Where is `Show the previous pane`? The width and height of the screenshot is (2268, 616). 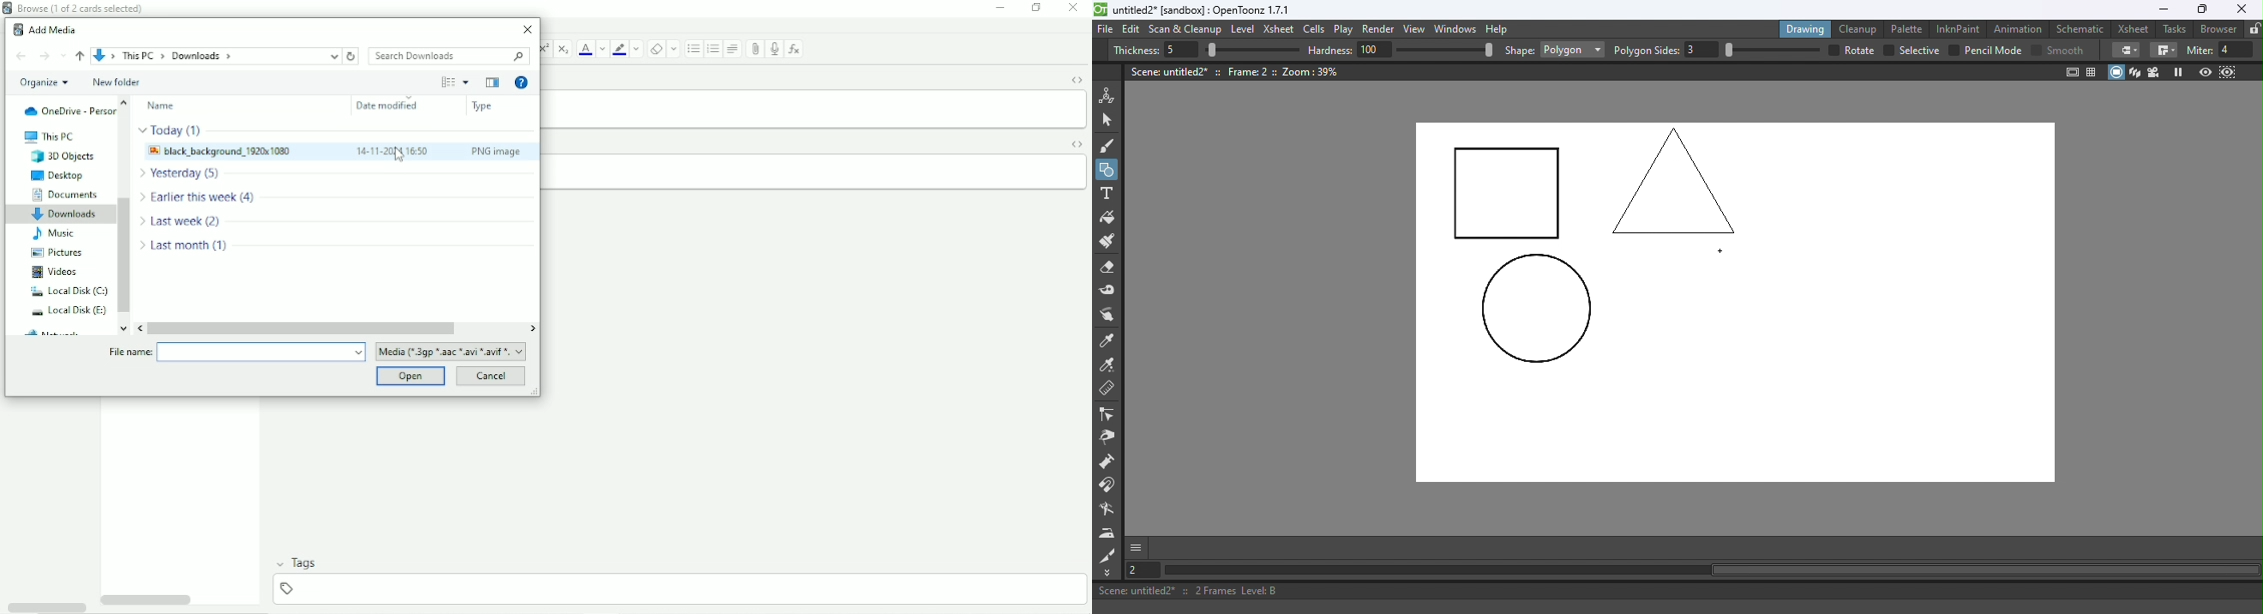 Show the previous pane is located at coordinates (494, 83).